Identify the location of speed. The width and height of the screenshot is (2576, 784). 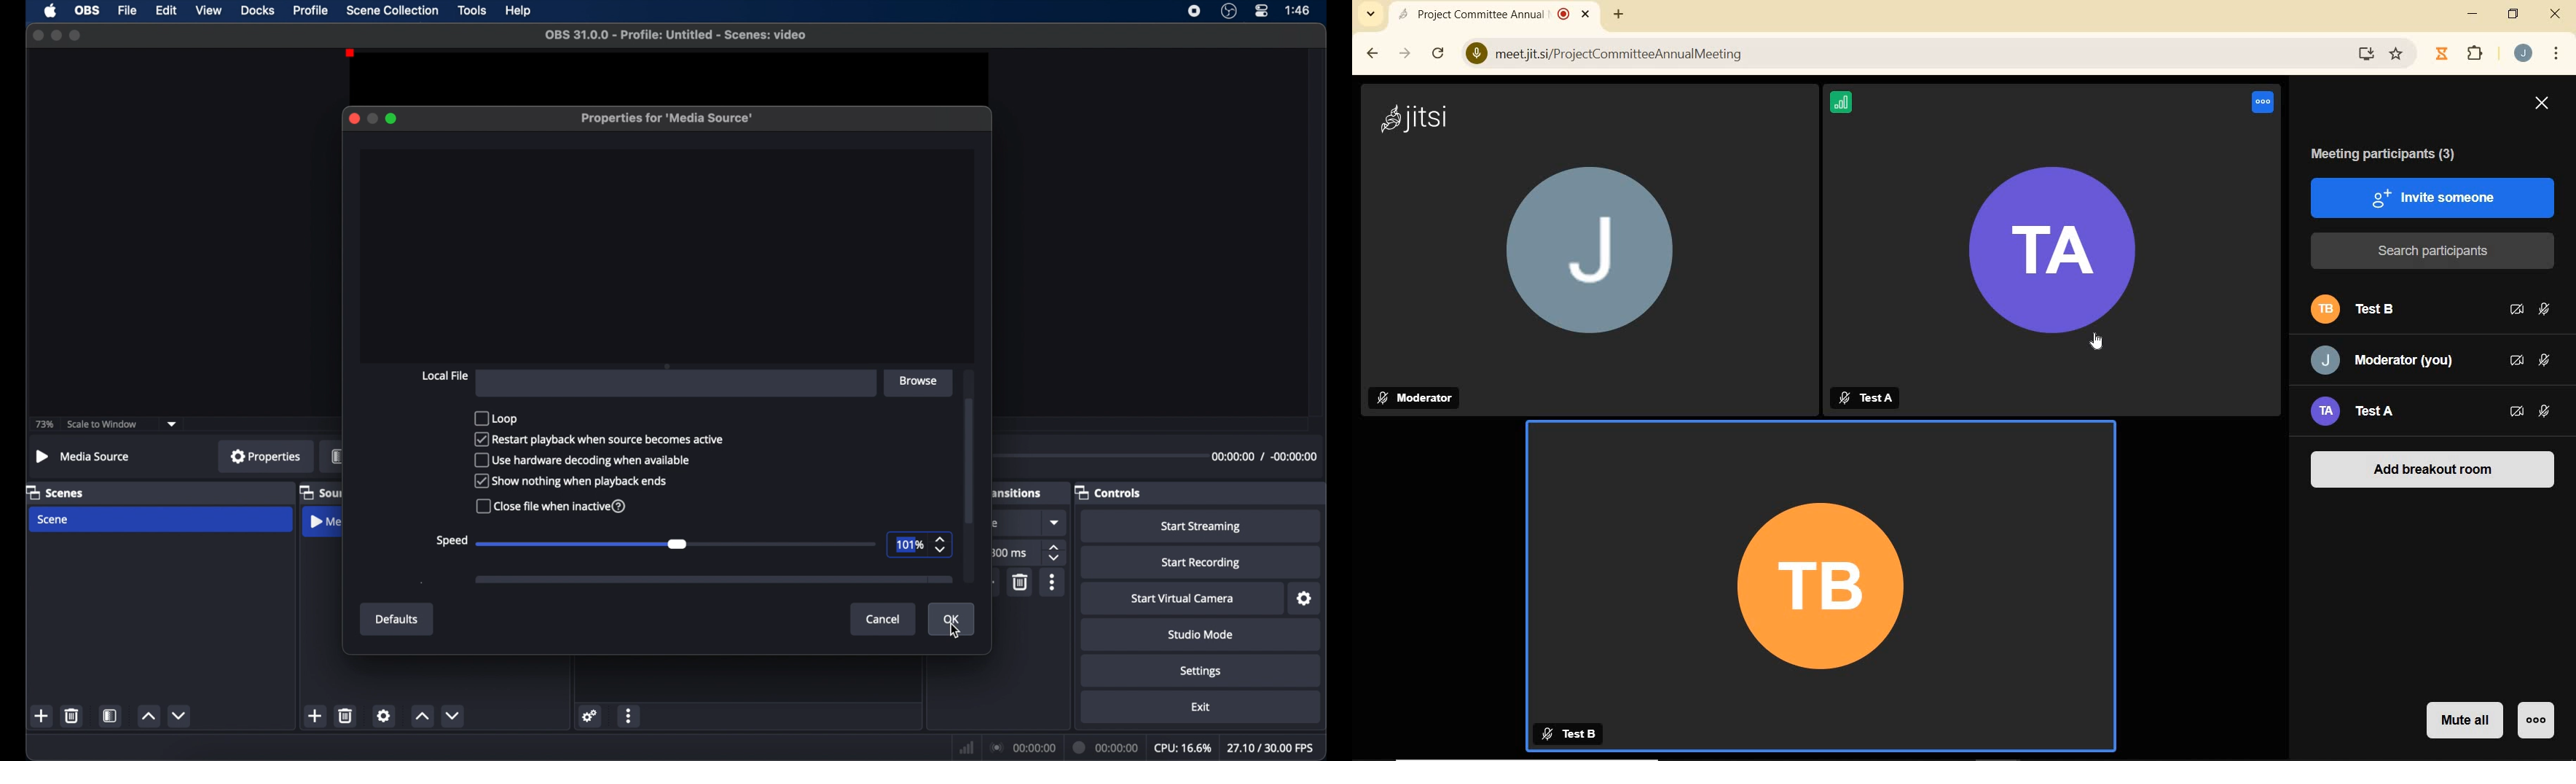
(451, 541).